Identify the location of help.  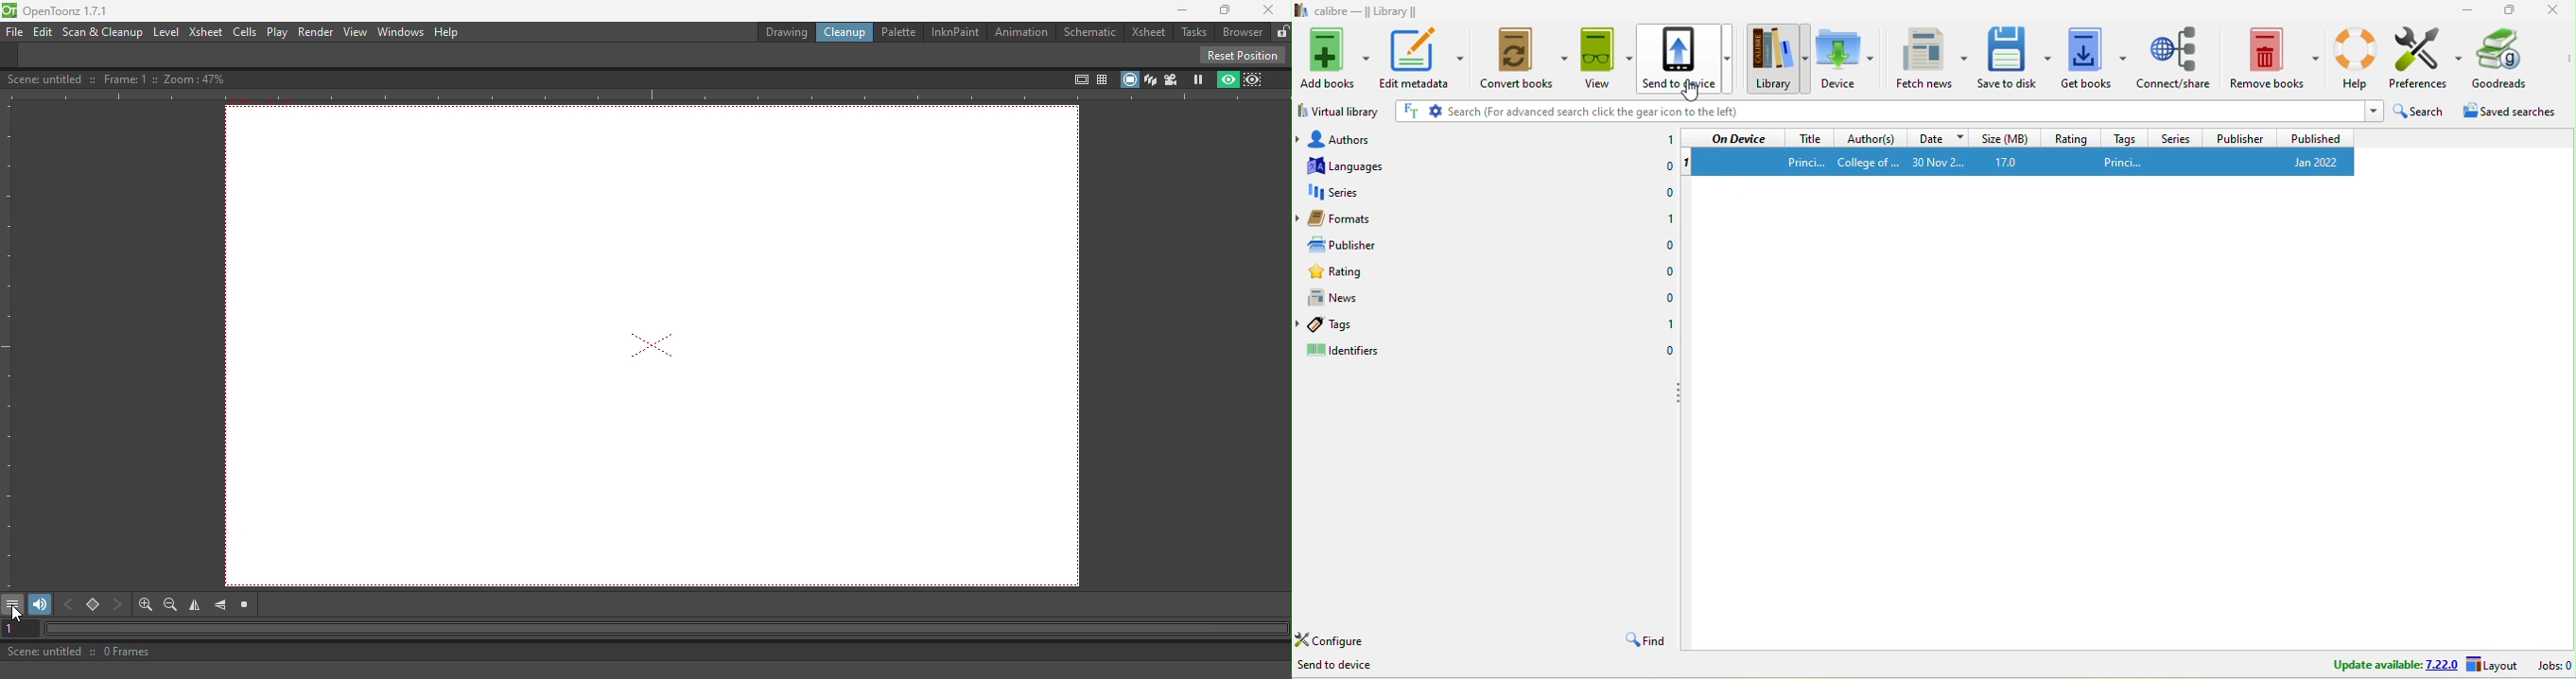
(2354, 57).